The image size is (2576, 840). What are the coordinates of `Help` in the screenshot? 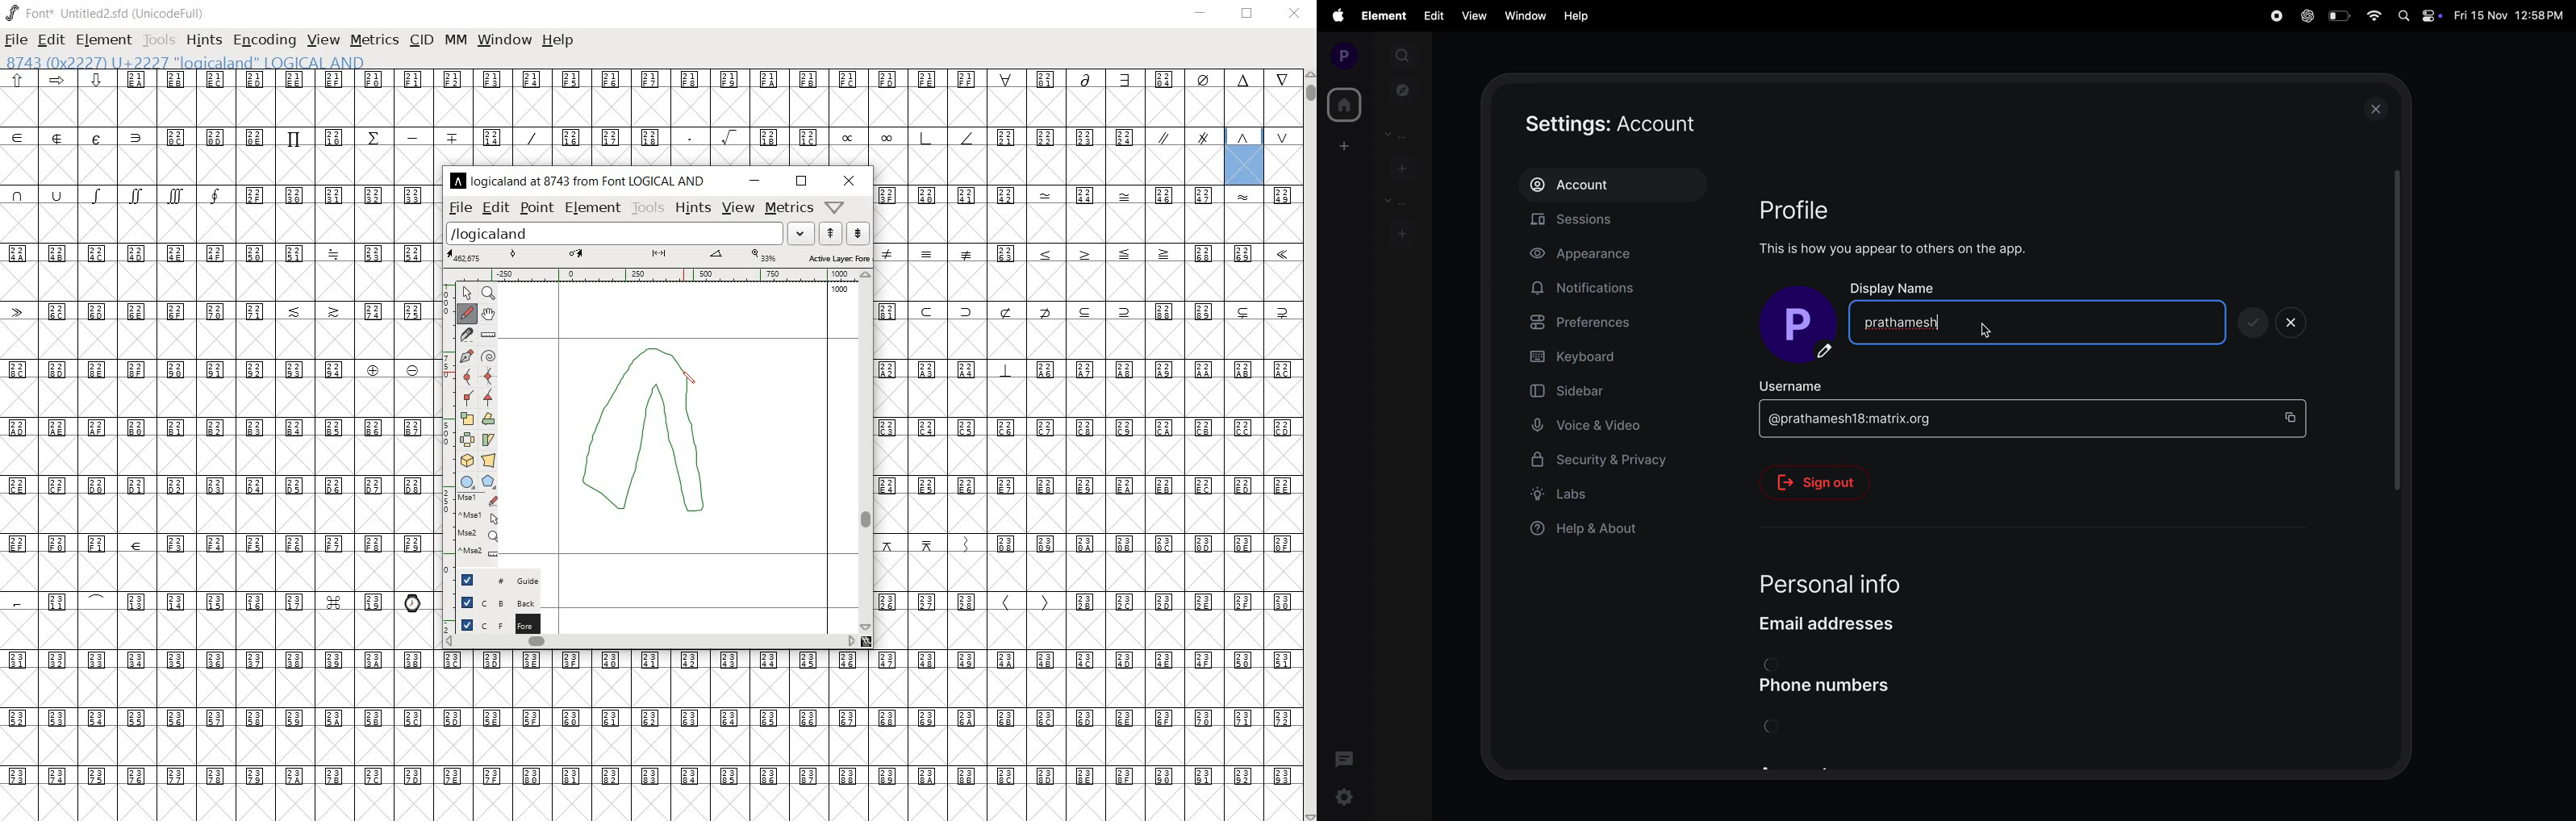 It's located at (1577, 16).